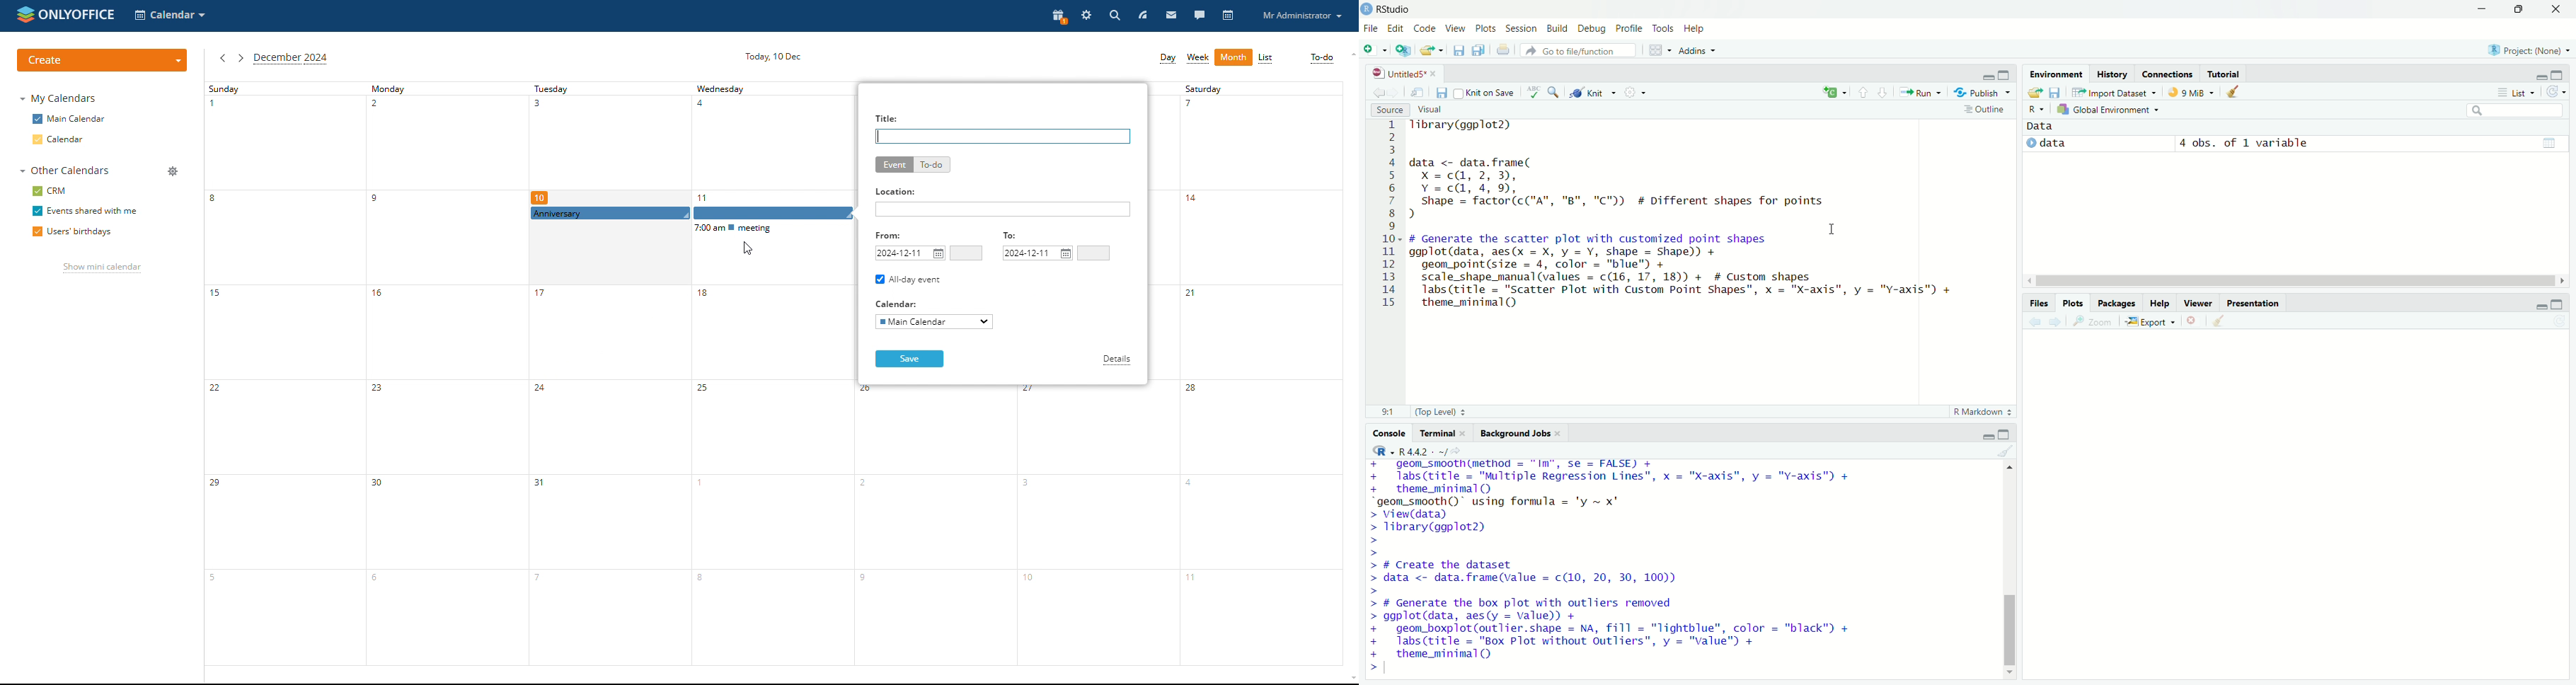 The width and height of the screenshot is (2576, 700). I want to click on Untitled5*, so click(1397, 74).